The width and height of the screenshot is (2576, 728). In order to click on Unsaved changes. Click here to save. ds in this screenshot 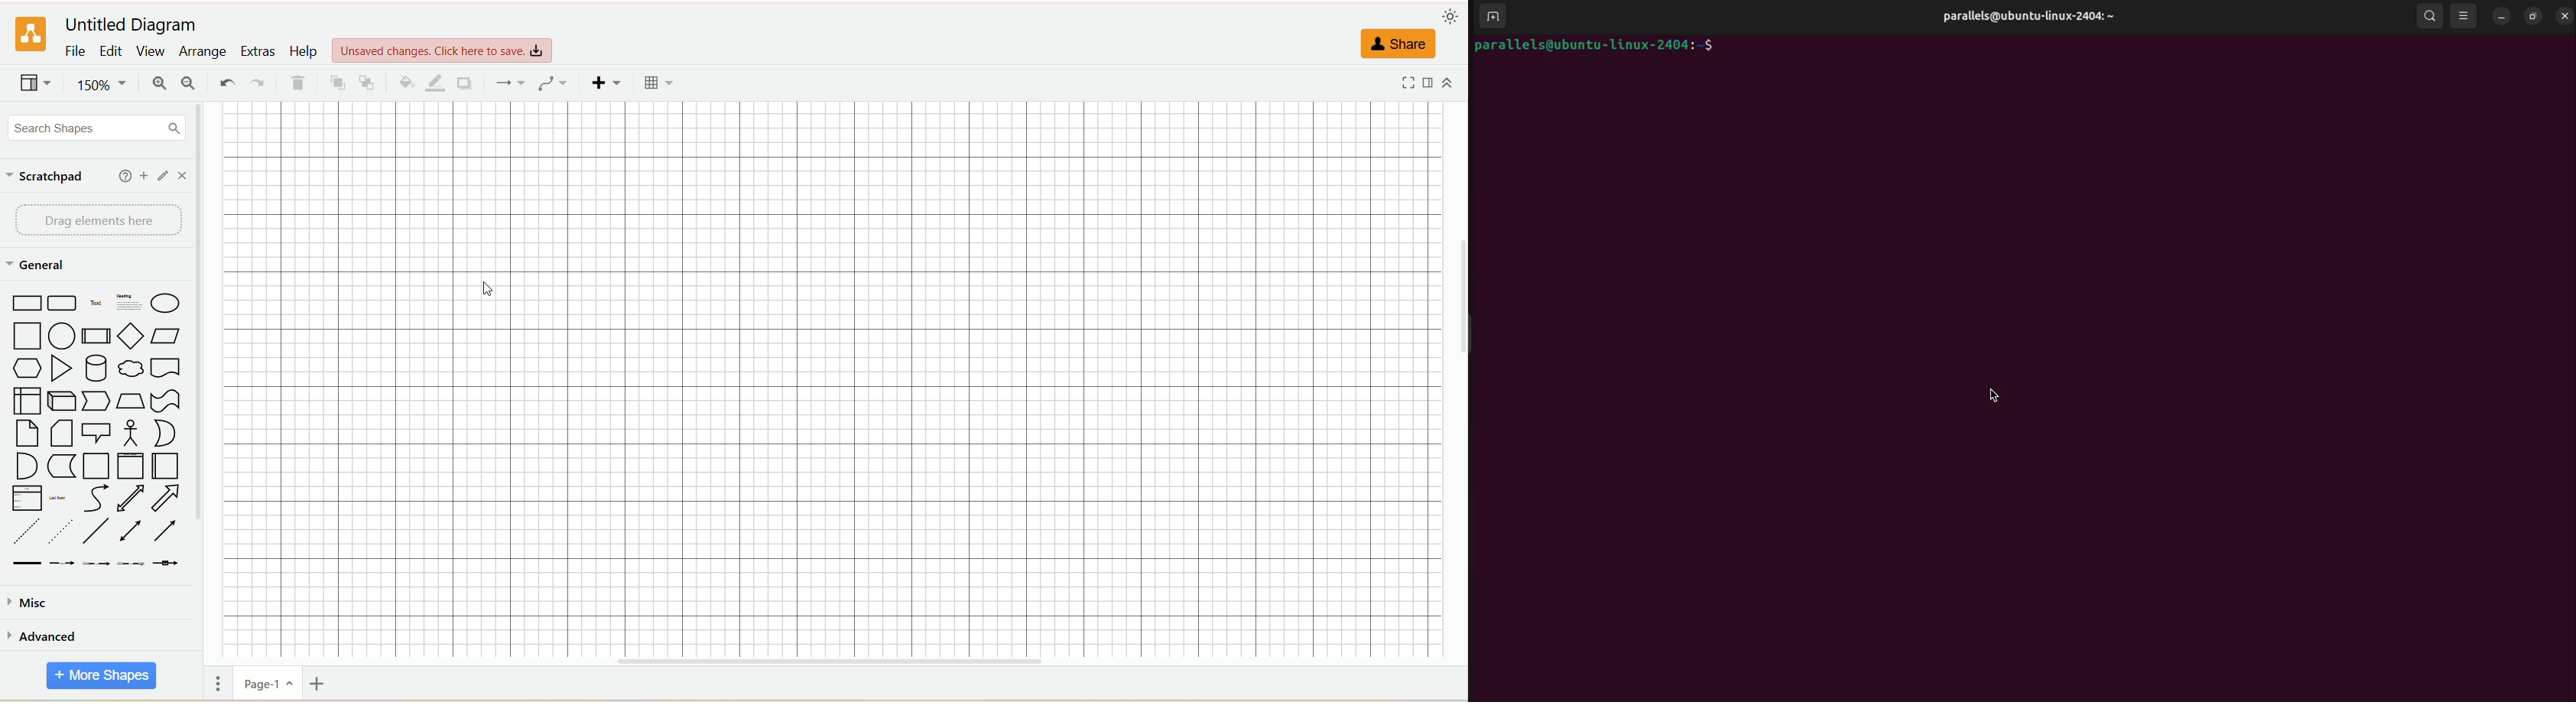, I will do `click(447, 47)`.